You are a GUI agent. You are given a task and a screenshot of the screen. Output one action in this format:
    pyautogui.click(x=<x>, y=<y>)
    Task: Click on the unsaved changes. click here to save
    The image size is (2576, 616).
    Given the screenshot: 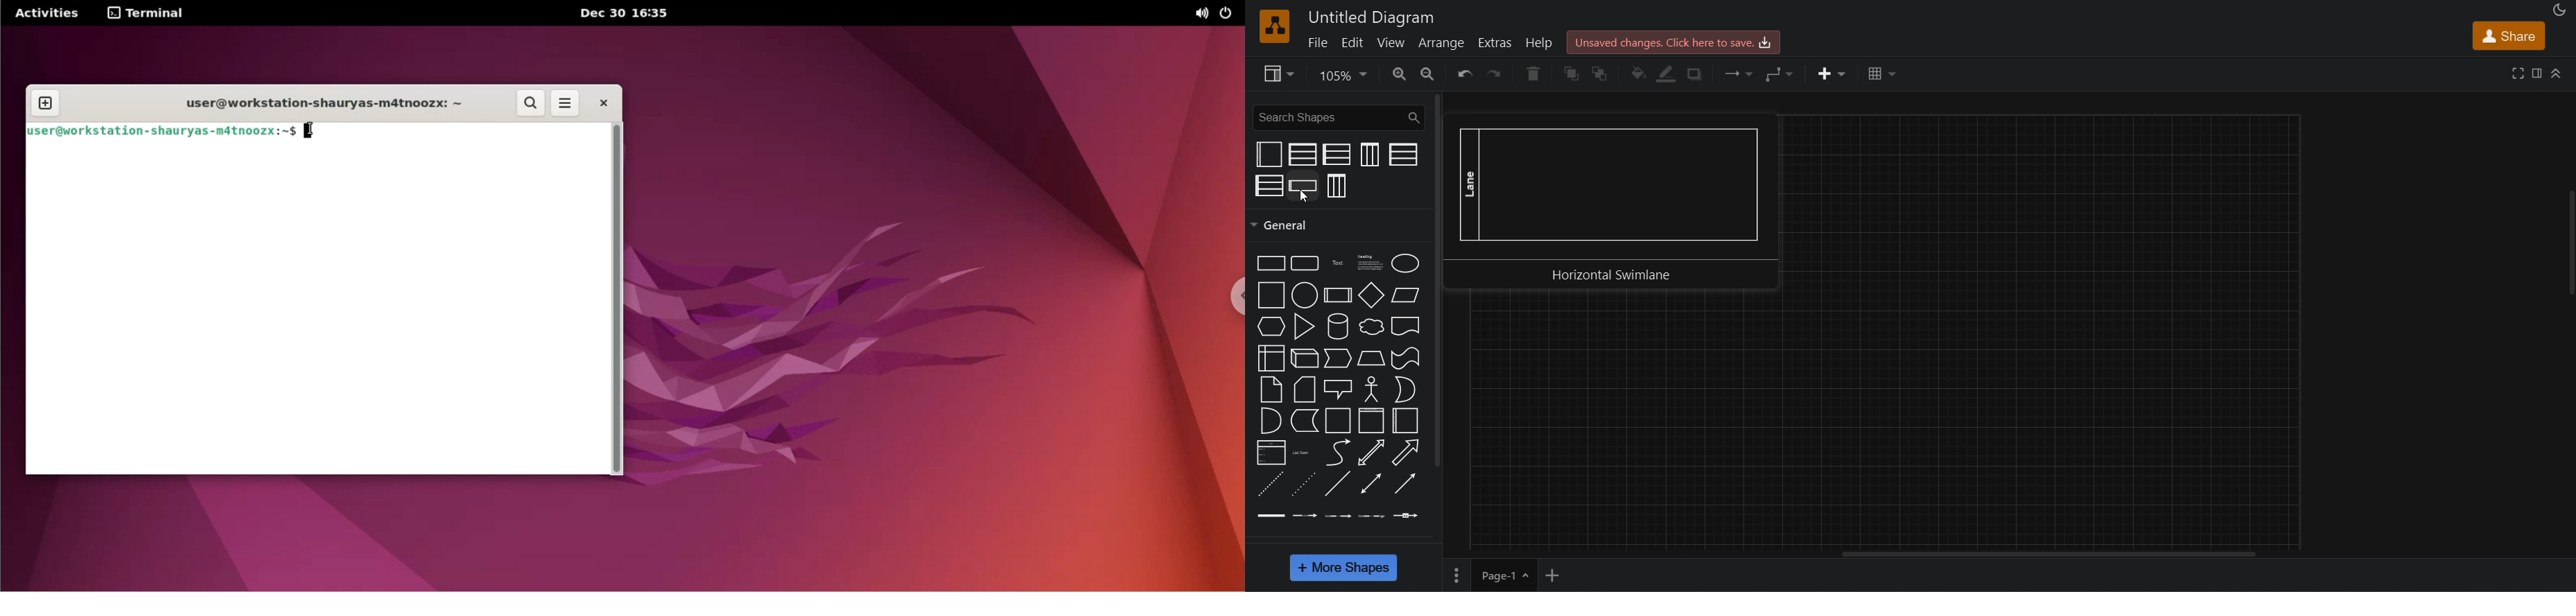 What is the action you would take?
    pyautogui.click(x=1675, y=41)
    